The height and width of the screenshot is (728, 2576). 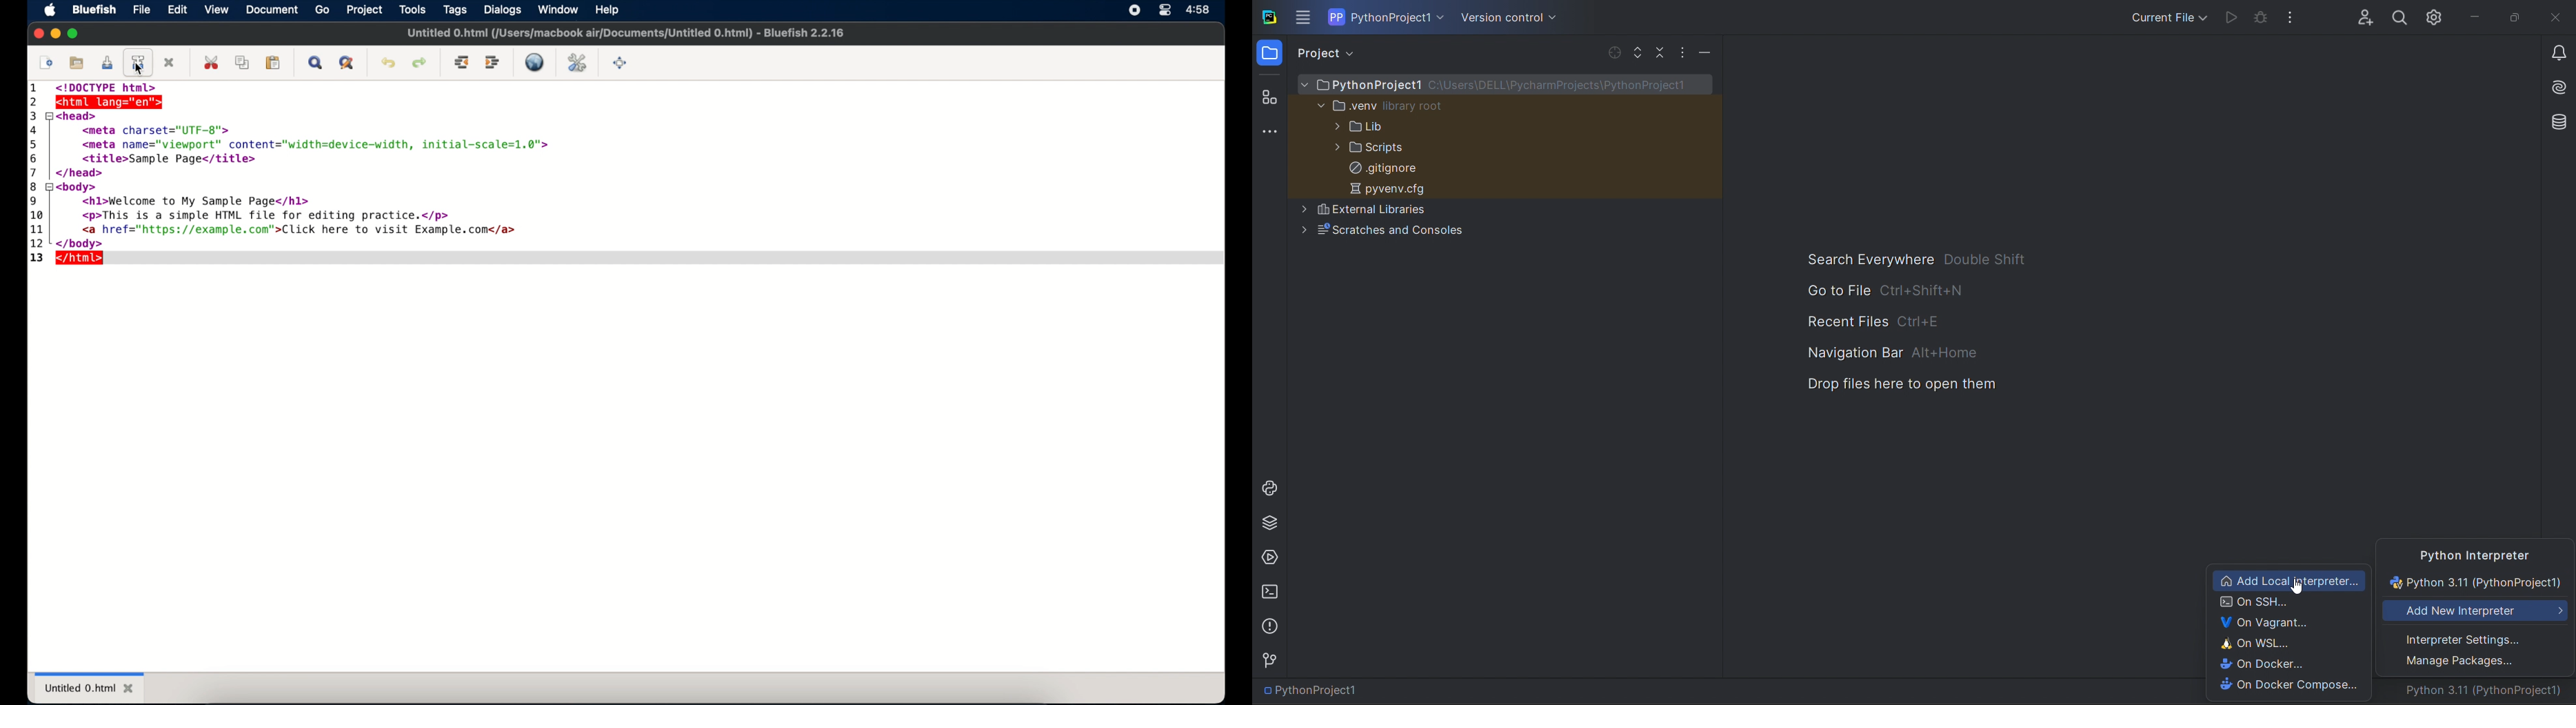 I want to click on <!Doctype html>, so click(x=109, y=87).